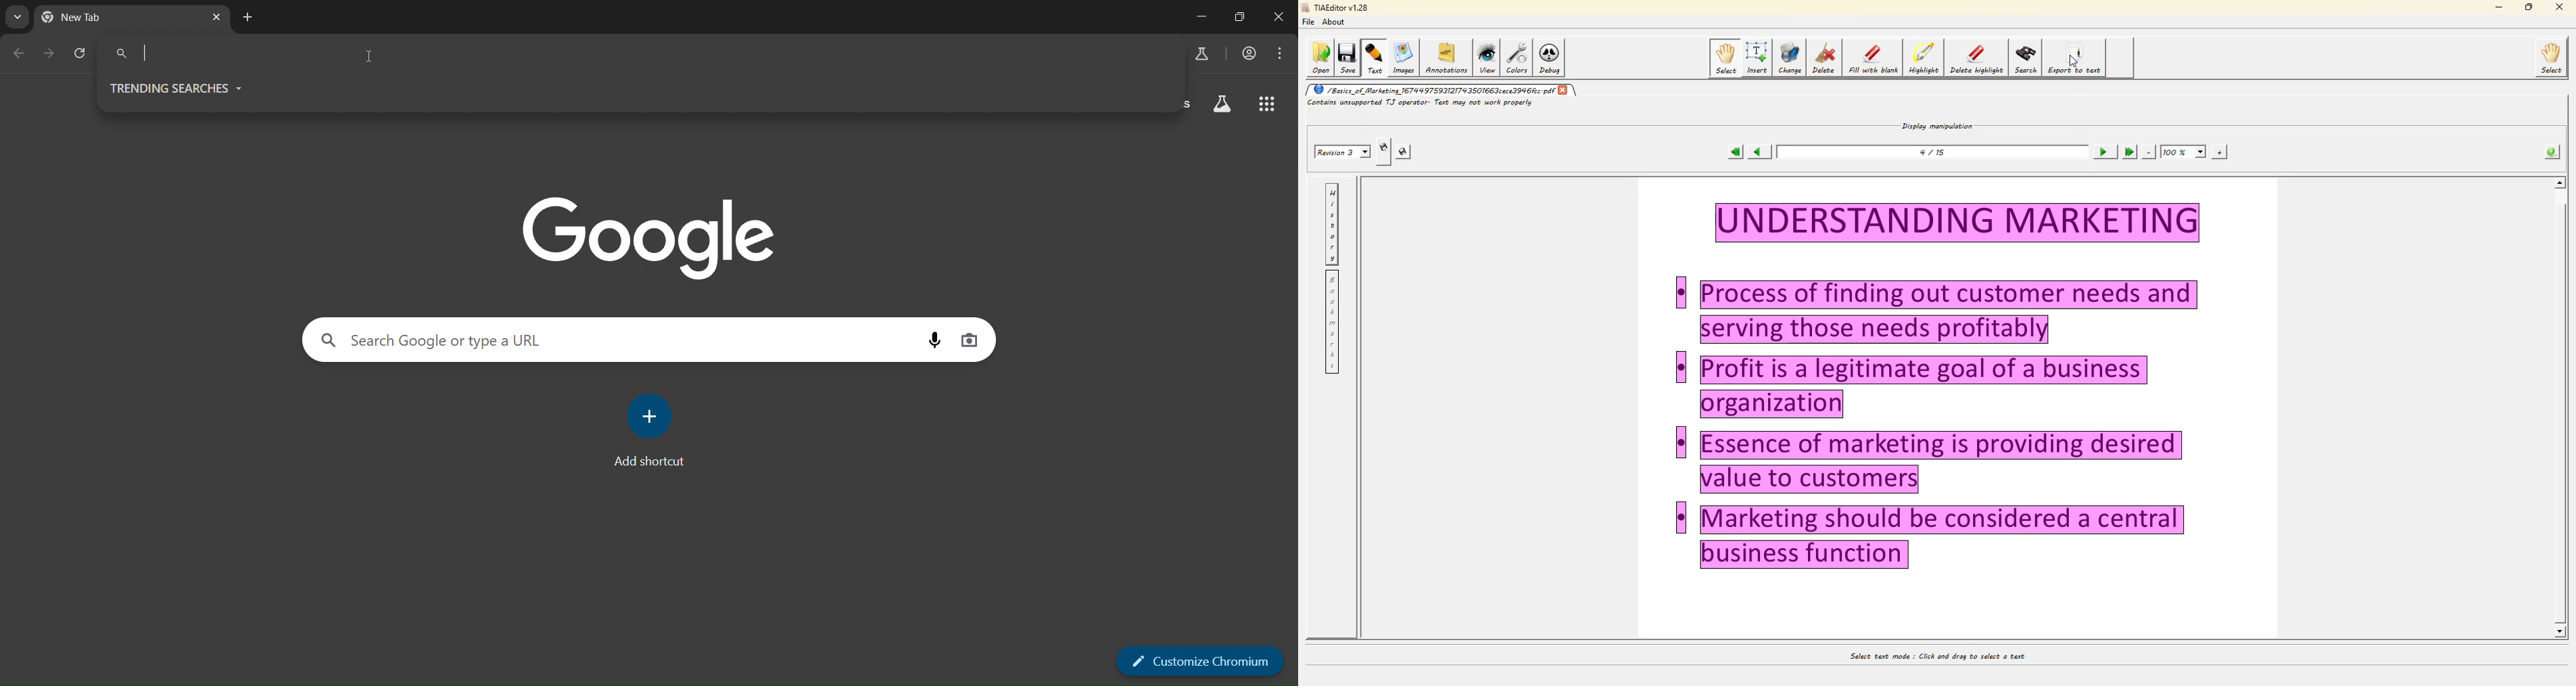 This screenshot has height=700, width=2576. Describe the element at coordinates (81, 52) in the screenshot. I see `reload page` at that location.